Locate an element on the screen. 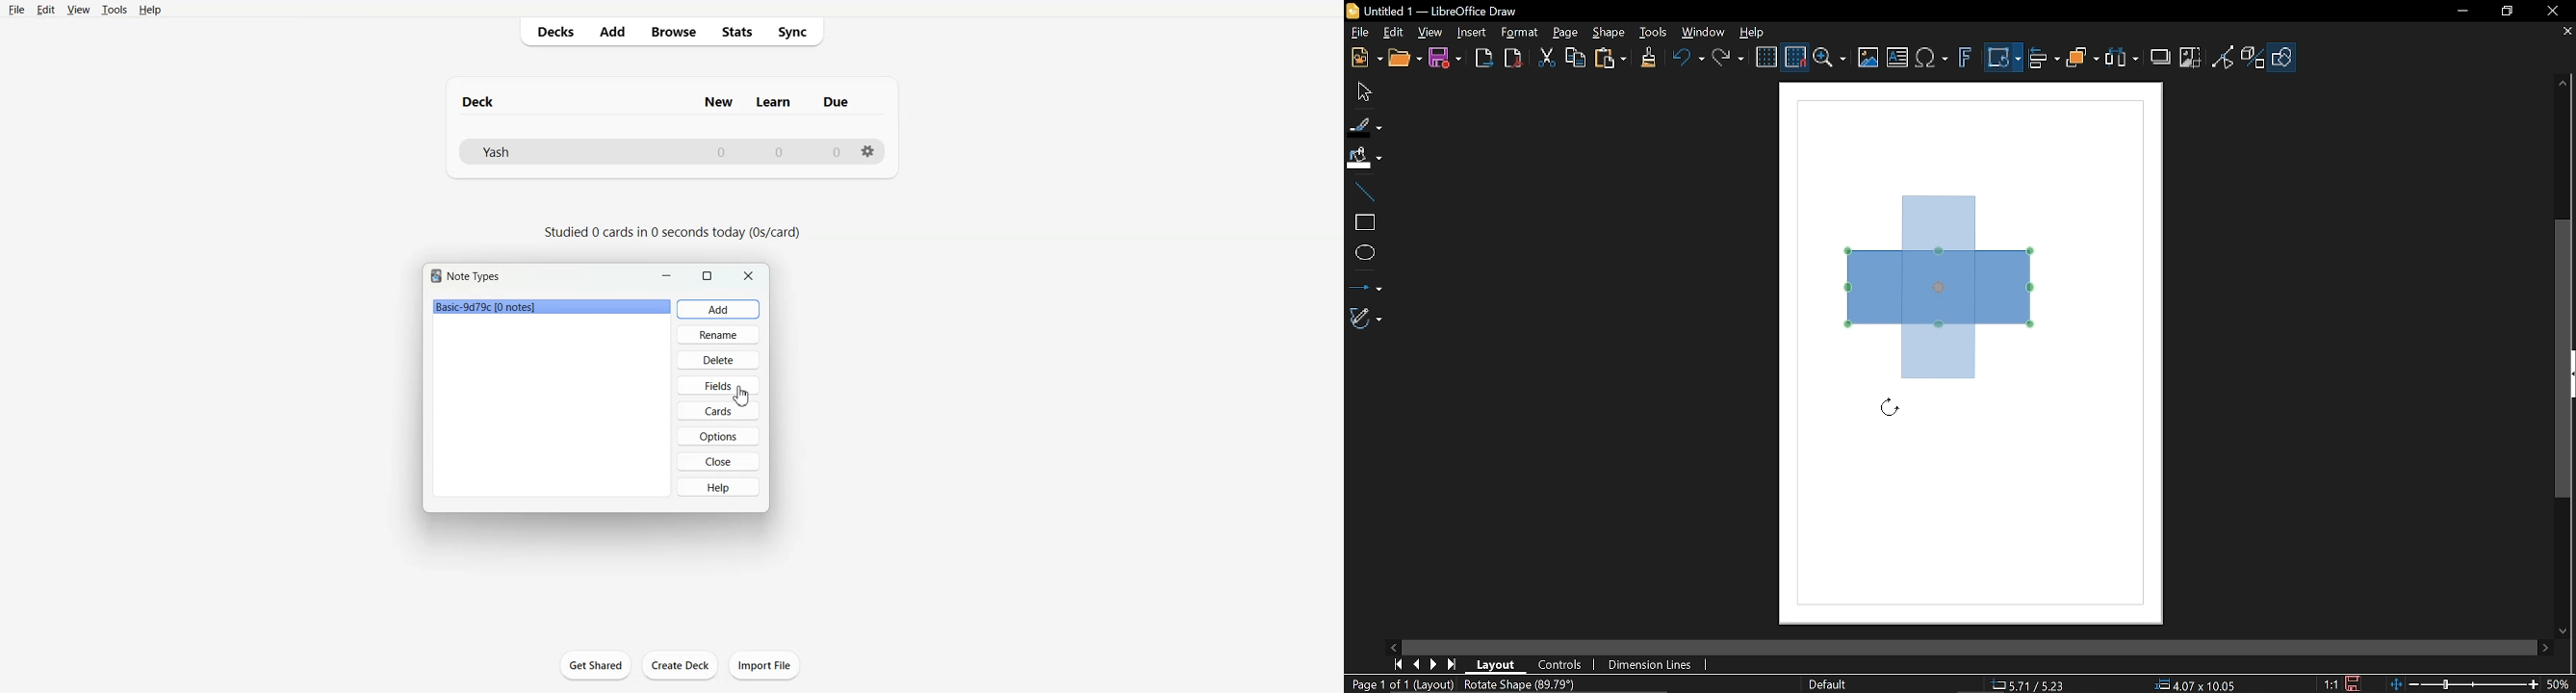  Get Shared is located at coordinates (596, 665).